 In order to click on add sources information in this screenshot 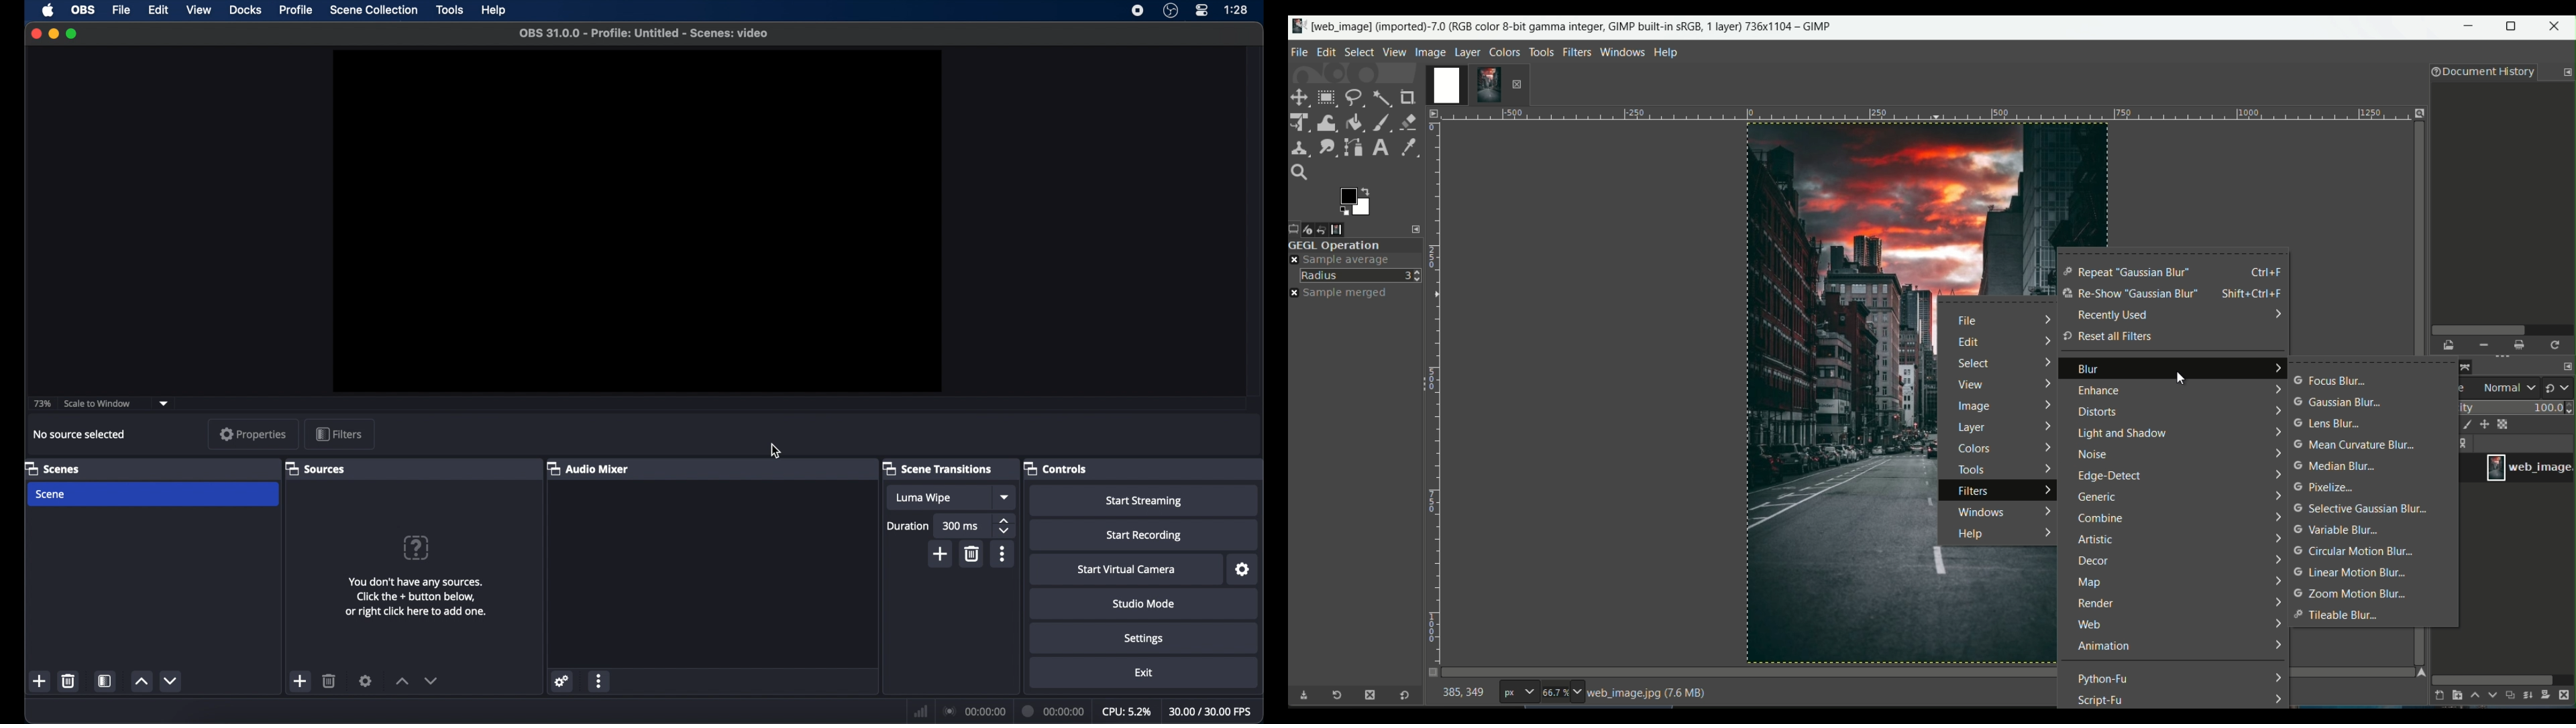, I will do `click(416, 598)`.